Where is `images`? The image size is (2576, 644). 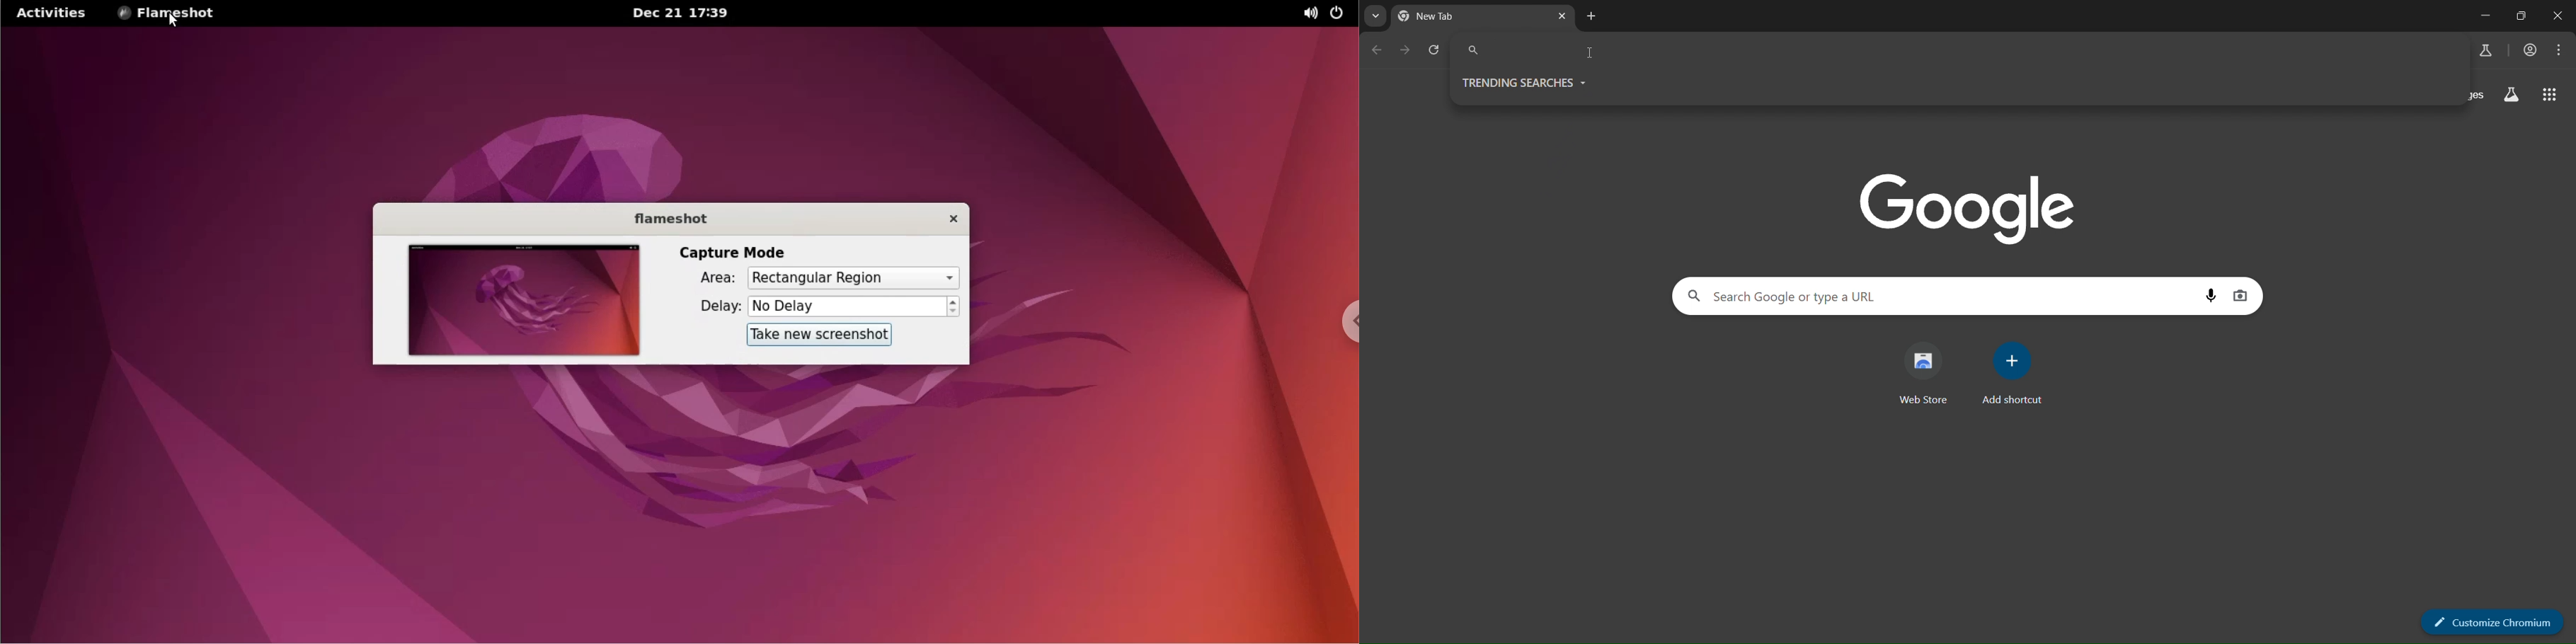
images is located at coordinates (2476, 96).